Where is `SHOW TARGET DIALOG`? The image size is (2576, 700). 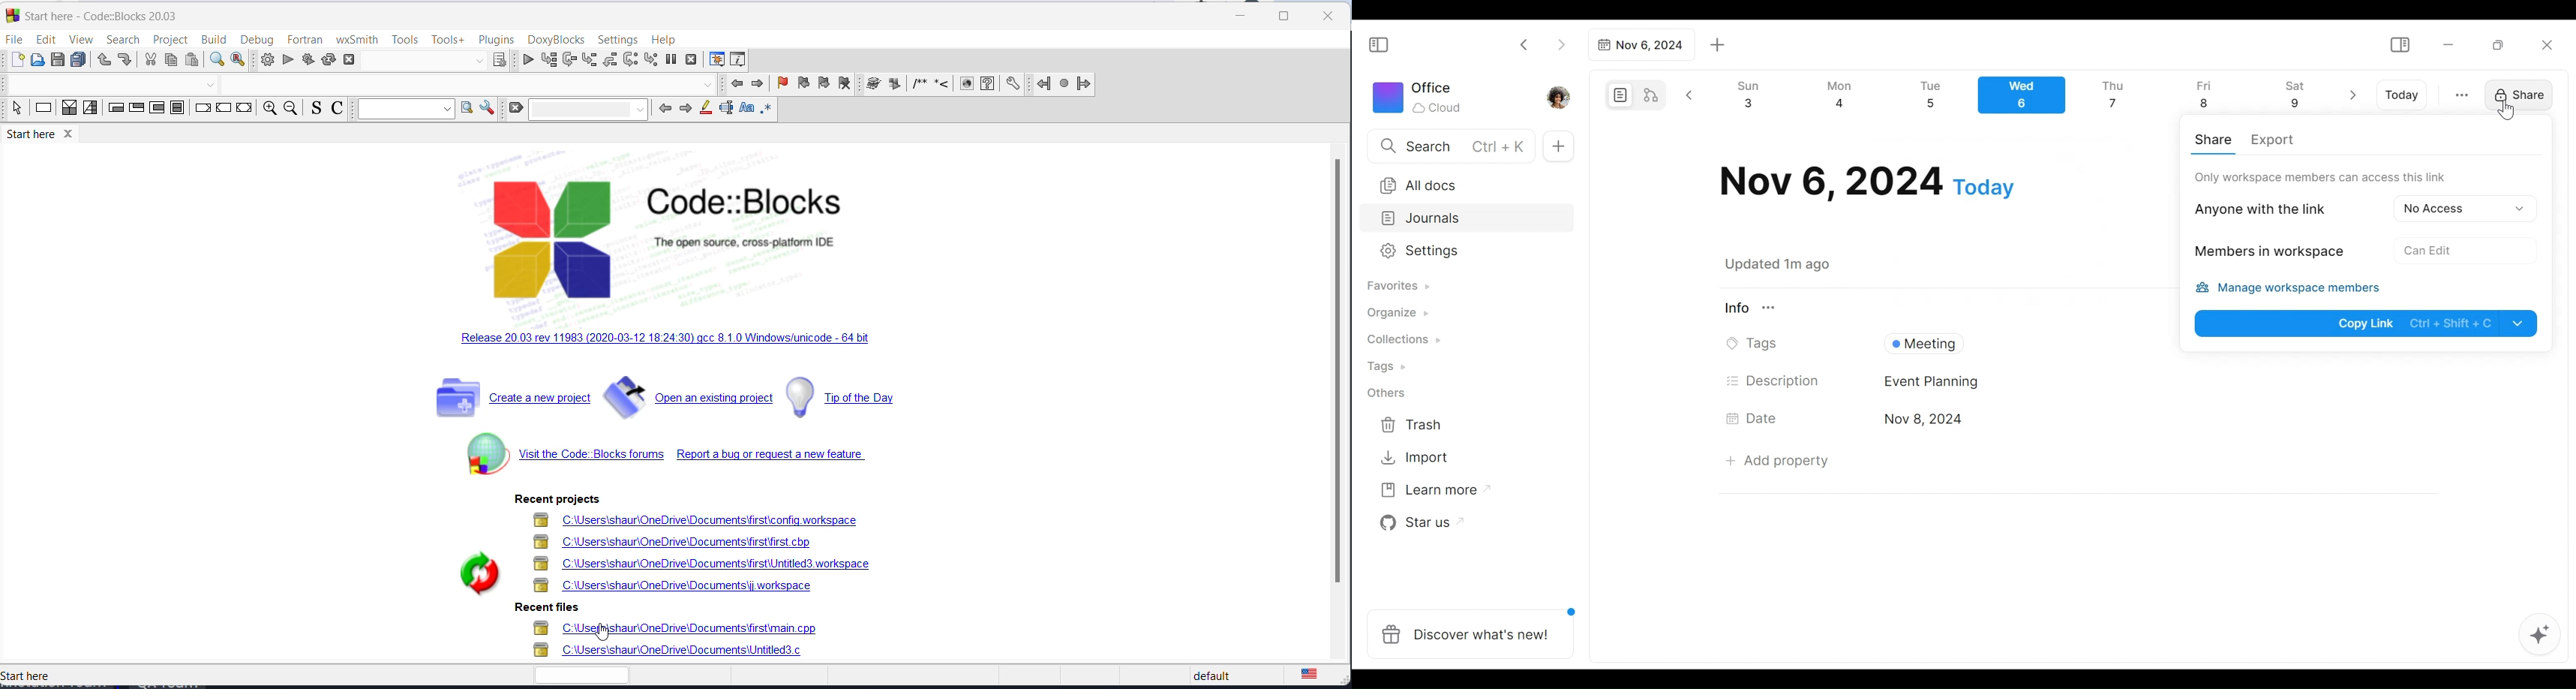
SHOW TARGET DIALOG is located at coordinates (498, 61).